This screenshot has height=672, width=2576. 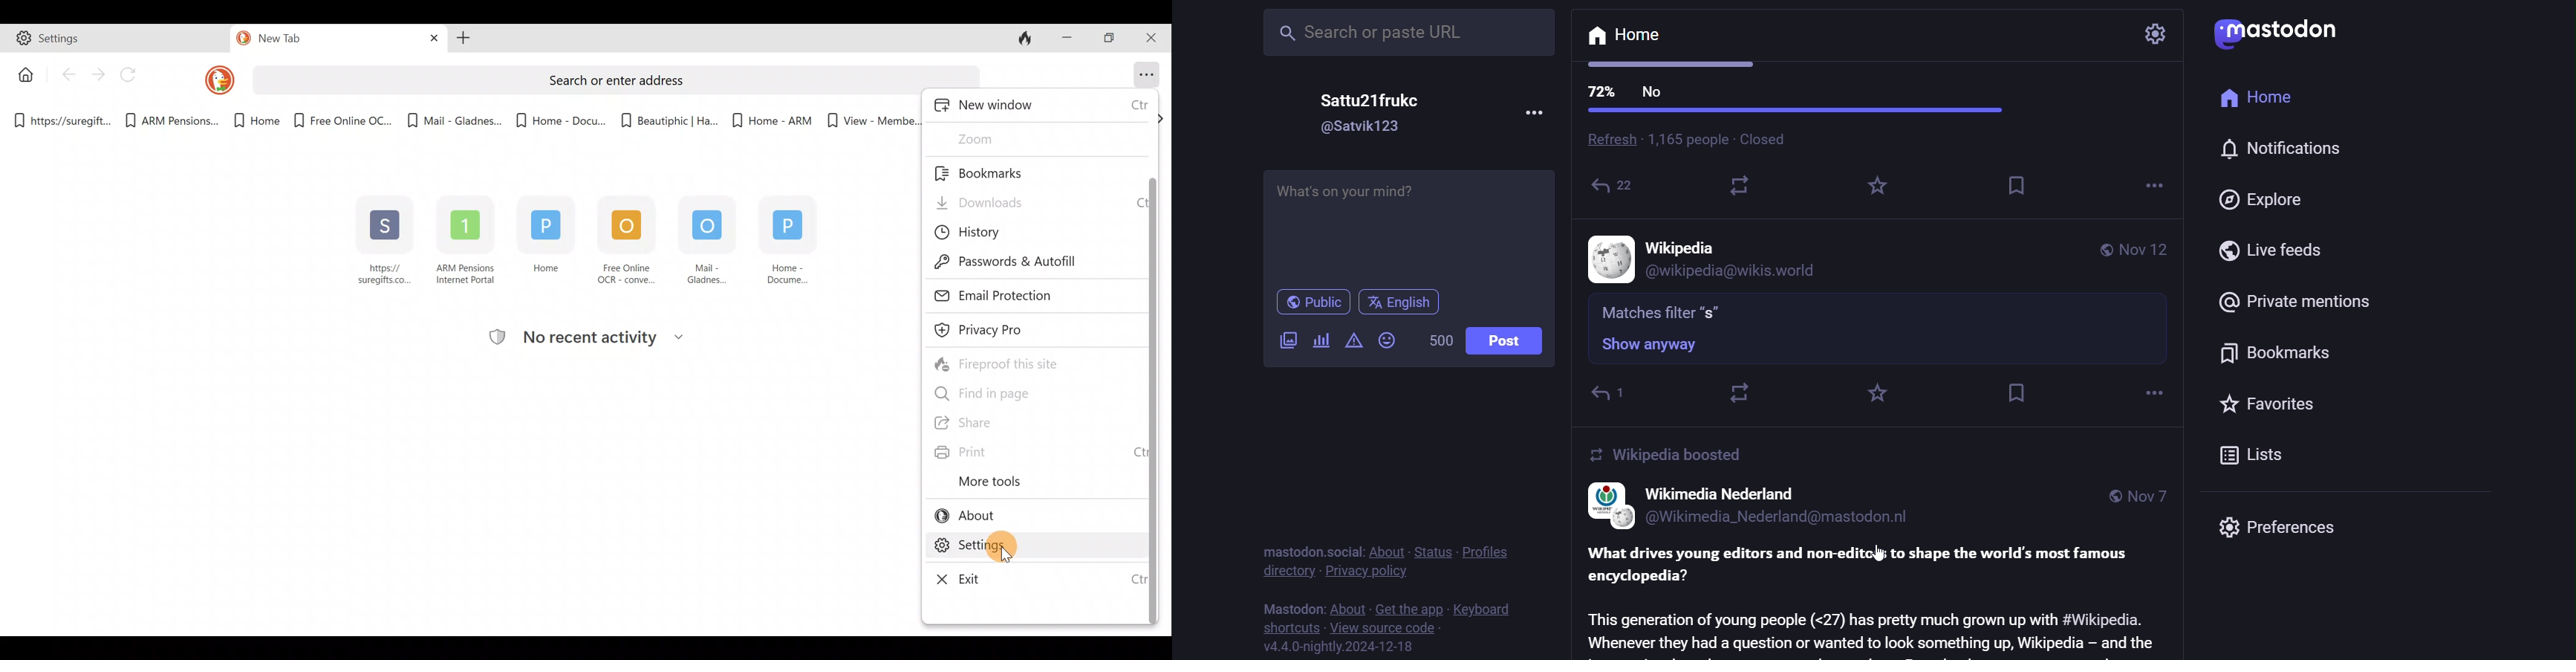 I want to click on refresh, so click(x=1608, y=141).